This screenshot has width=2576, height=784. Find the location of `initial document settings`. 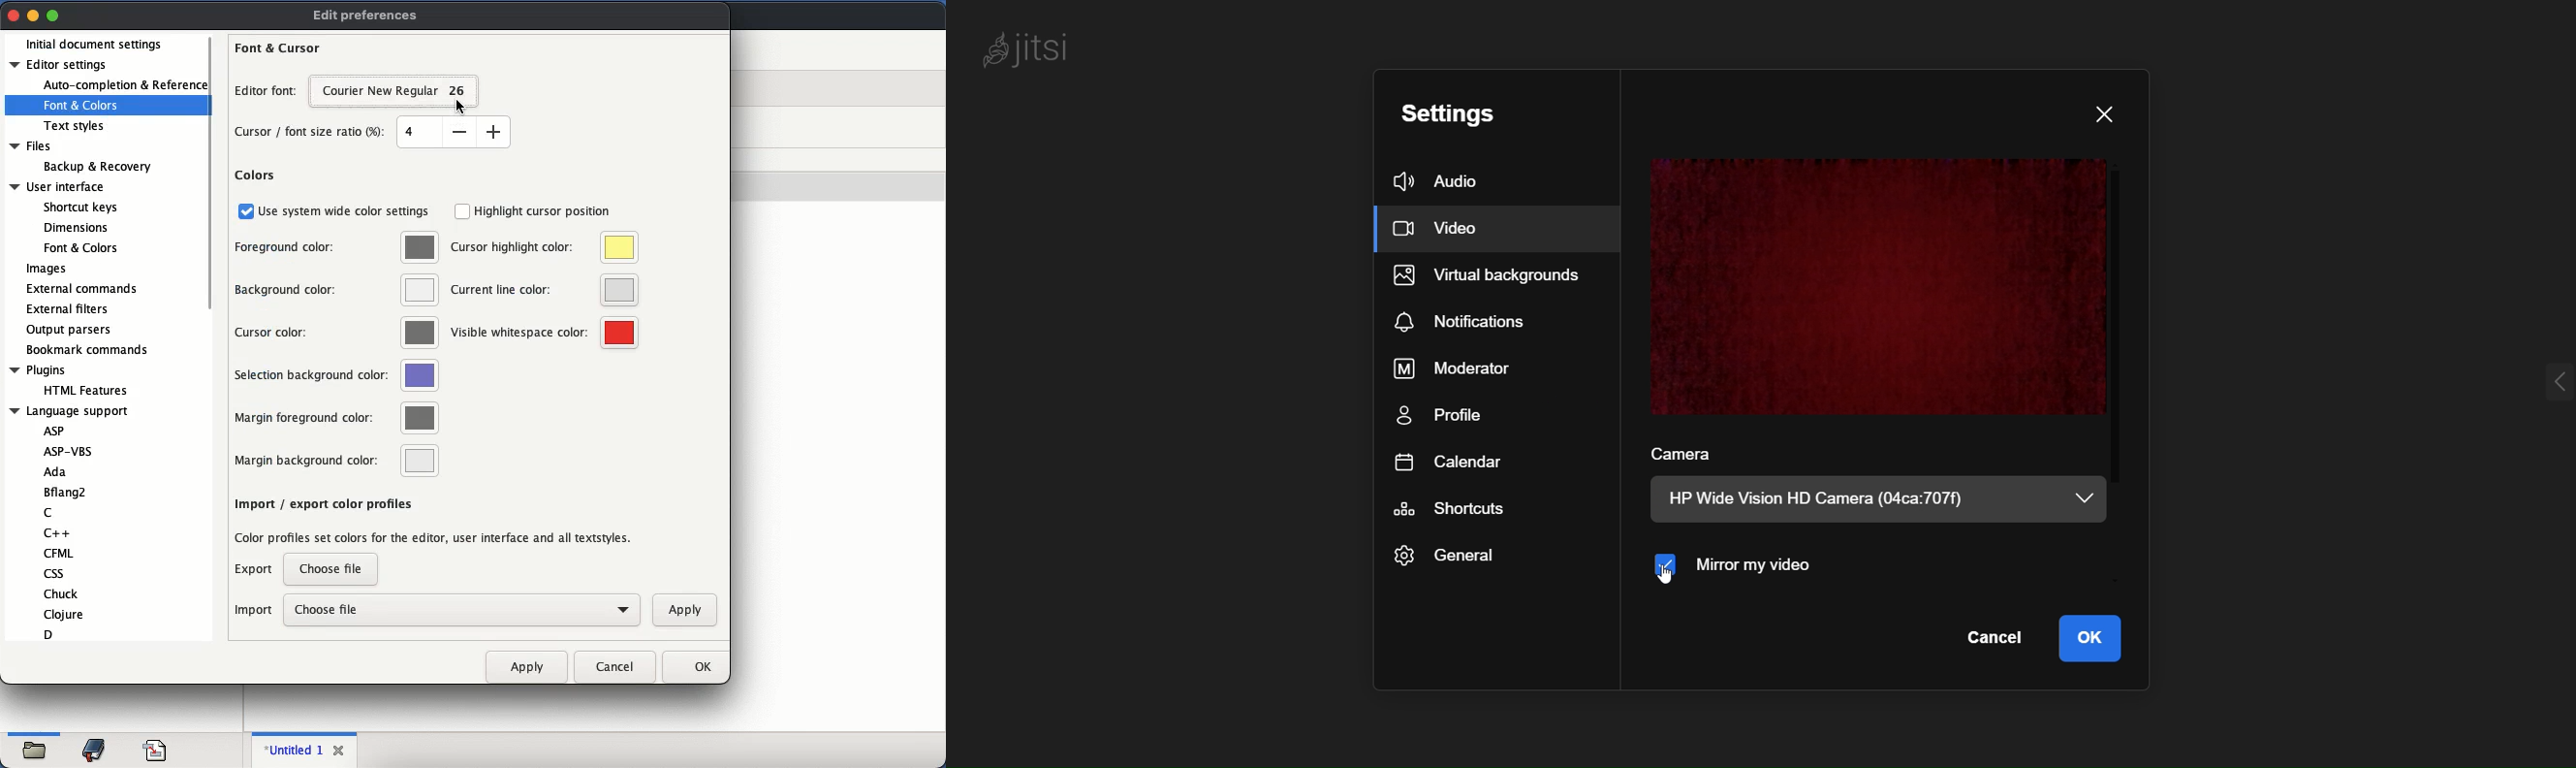

initial document settings is located at coordinates (95, 44).